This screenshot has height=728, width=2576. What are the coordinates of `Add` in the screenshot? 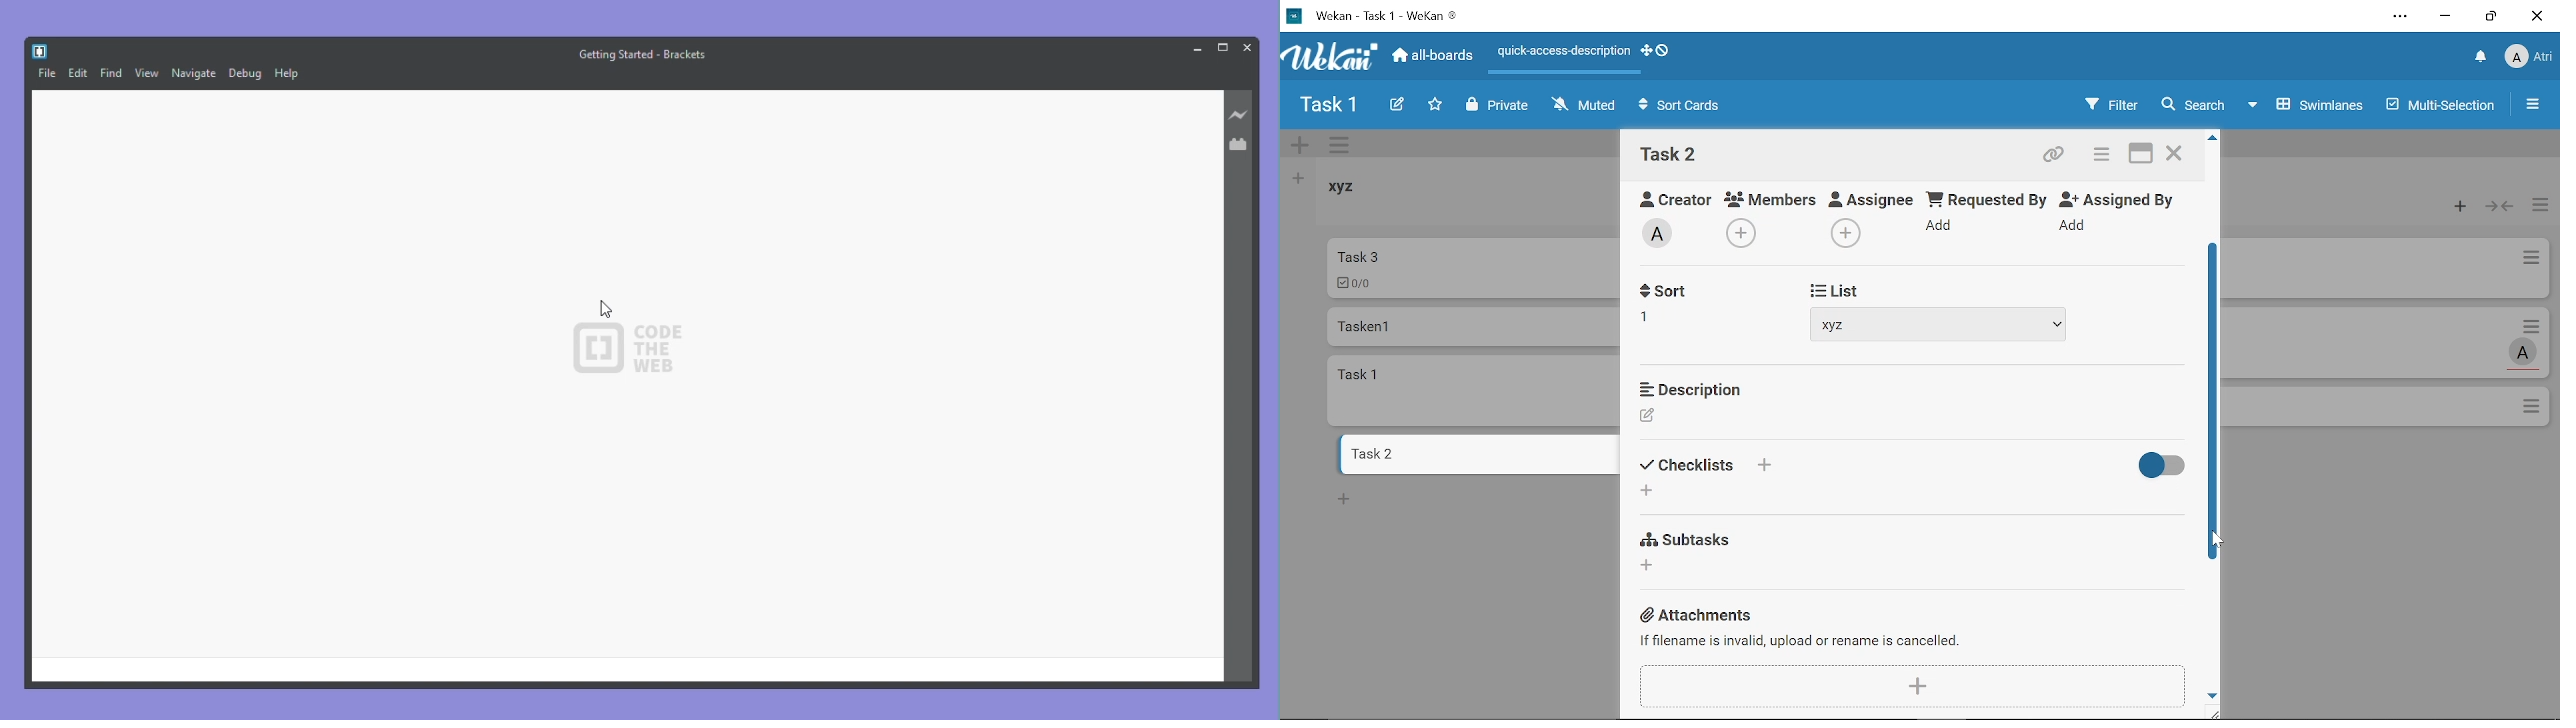 It's located at (1646, 492).